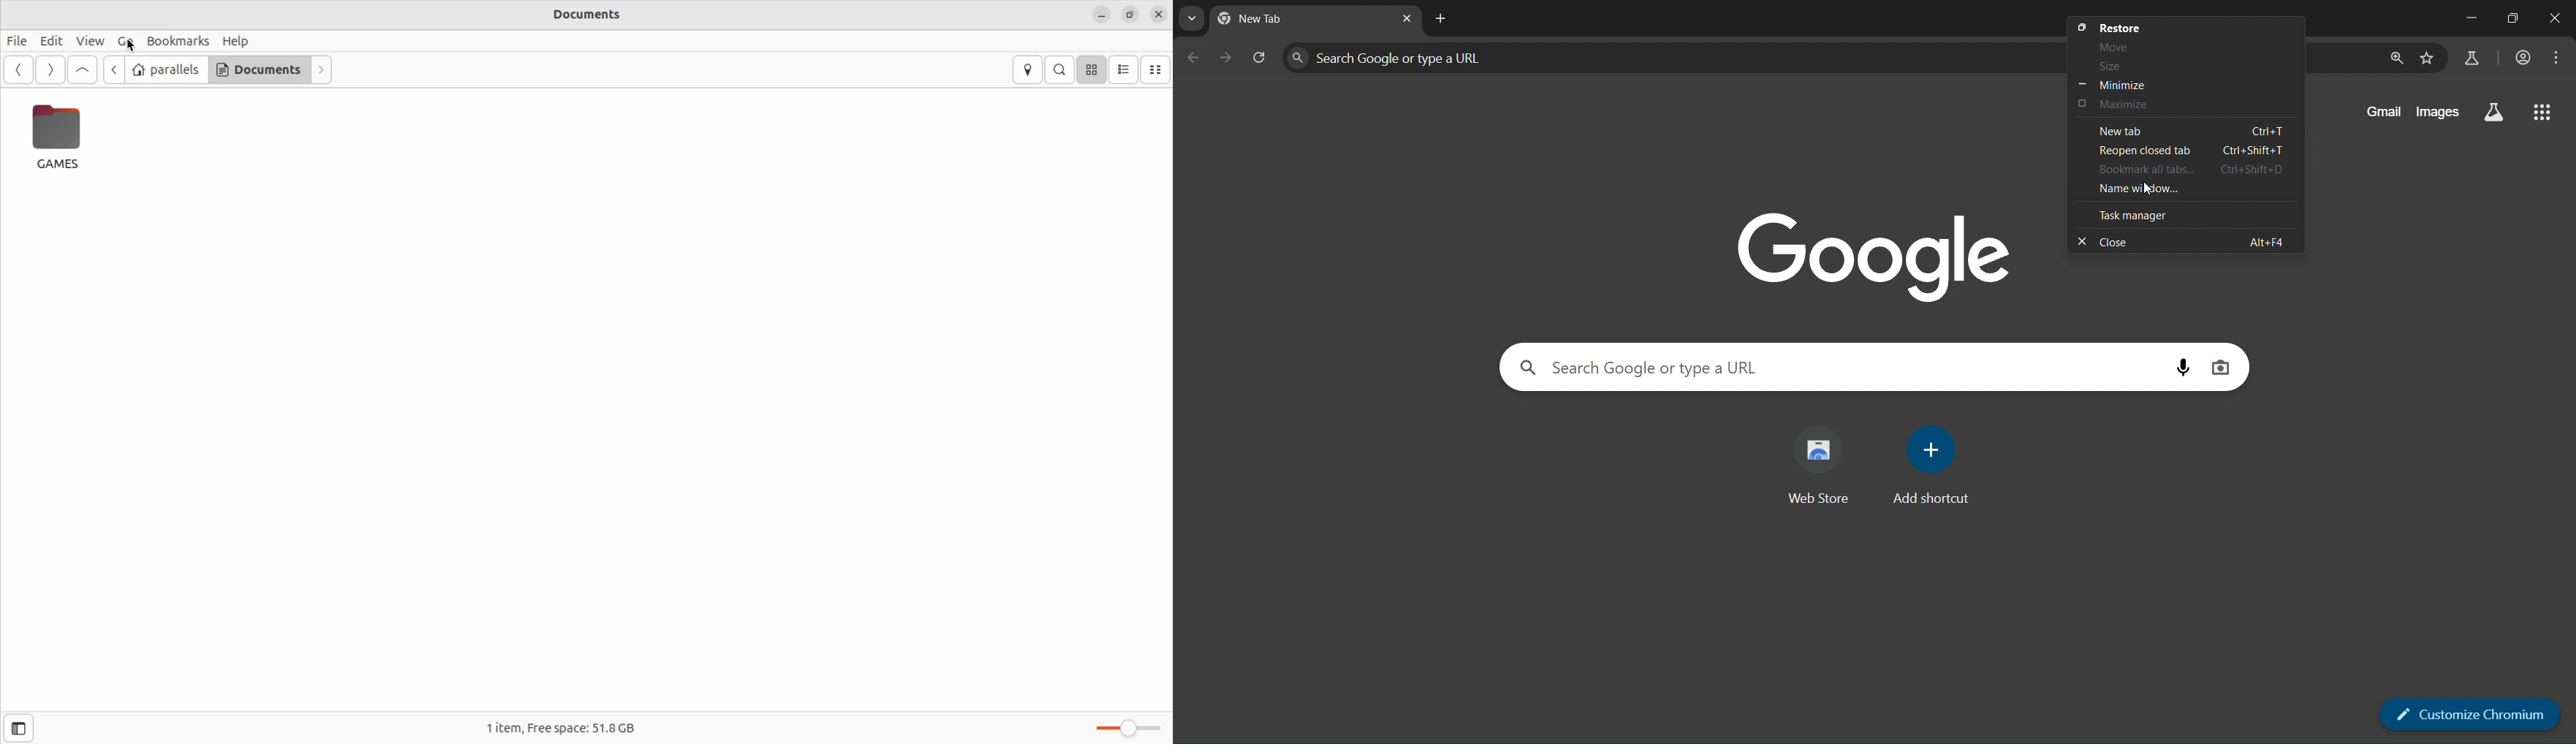 This screenshot has height=756, width=2576. Describe the element at coordinates (2177, 240) in the screenshot. I see `close Alt+F4` at that location.